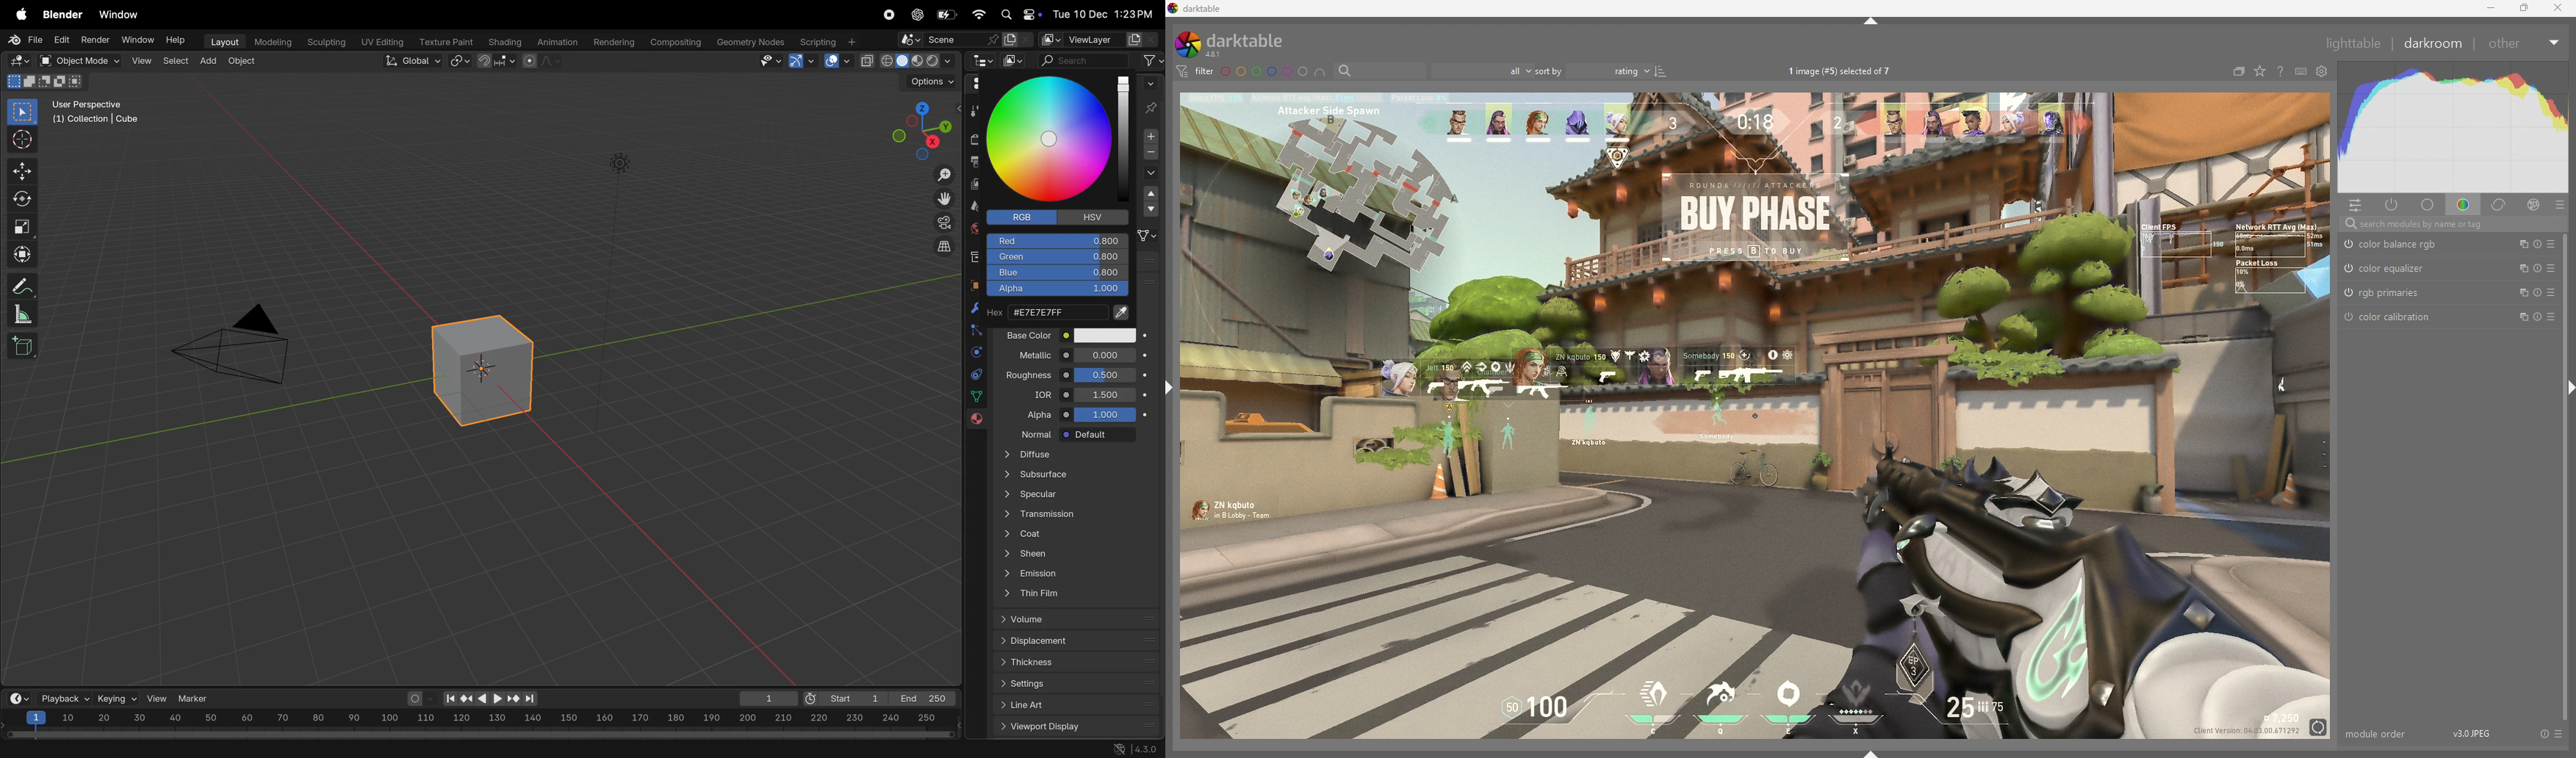 This screenshot has width=2576, height=784. What do you see at coordinates (1076, 514) in the screenshot?
I see `transmission` at bounding box center [1076, 514].